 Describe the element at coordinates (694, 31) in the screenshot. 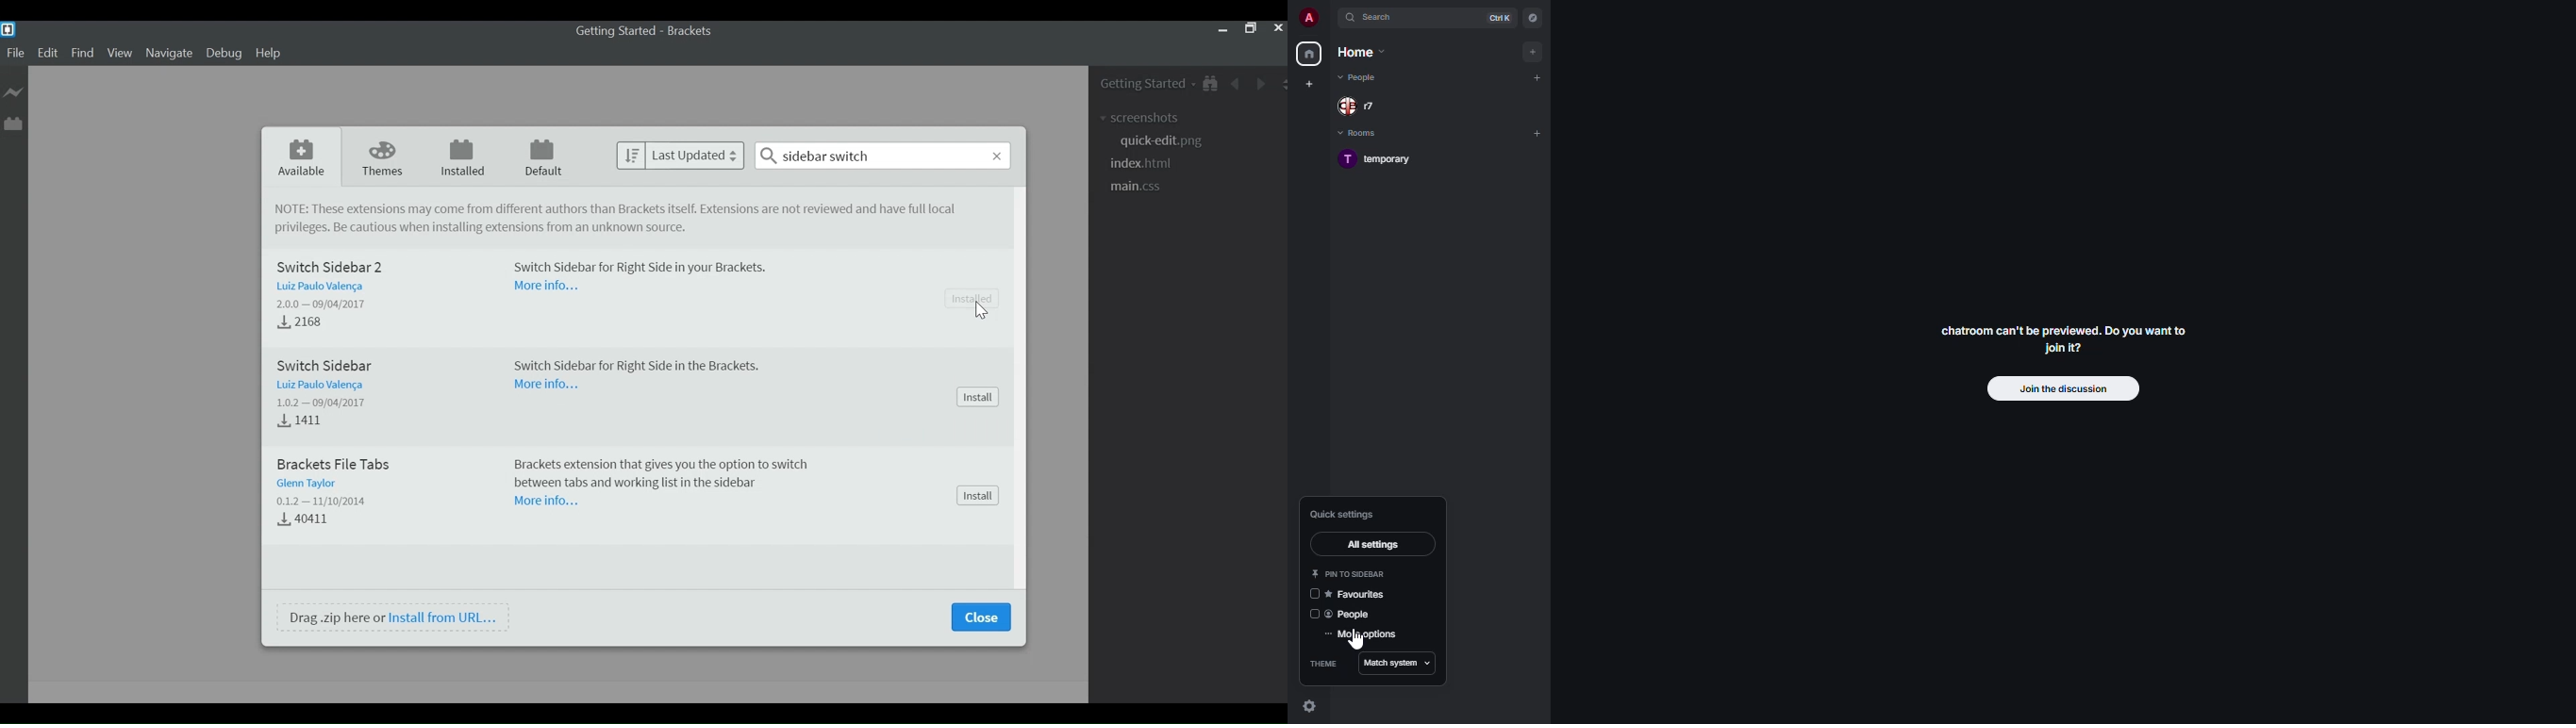

I see `Brackets` at that location.